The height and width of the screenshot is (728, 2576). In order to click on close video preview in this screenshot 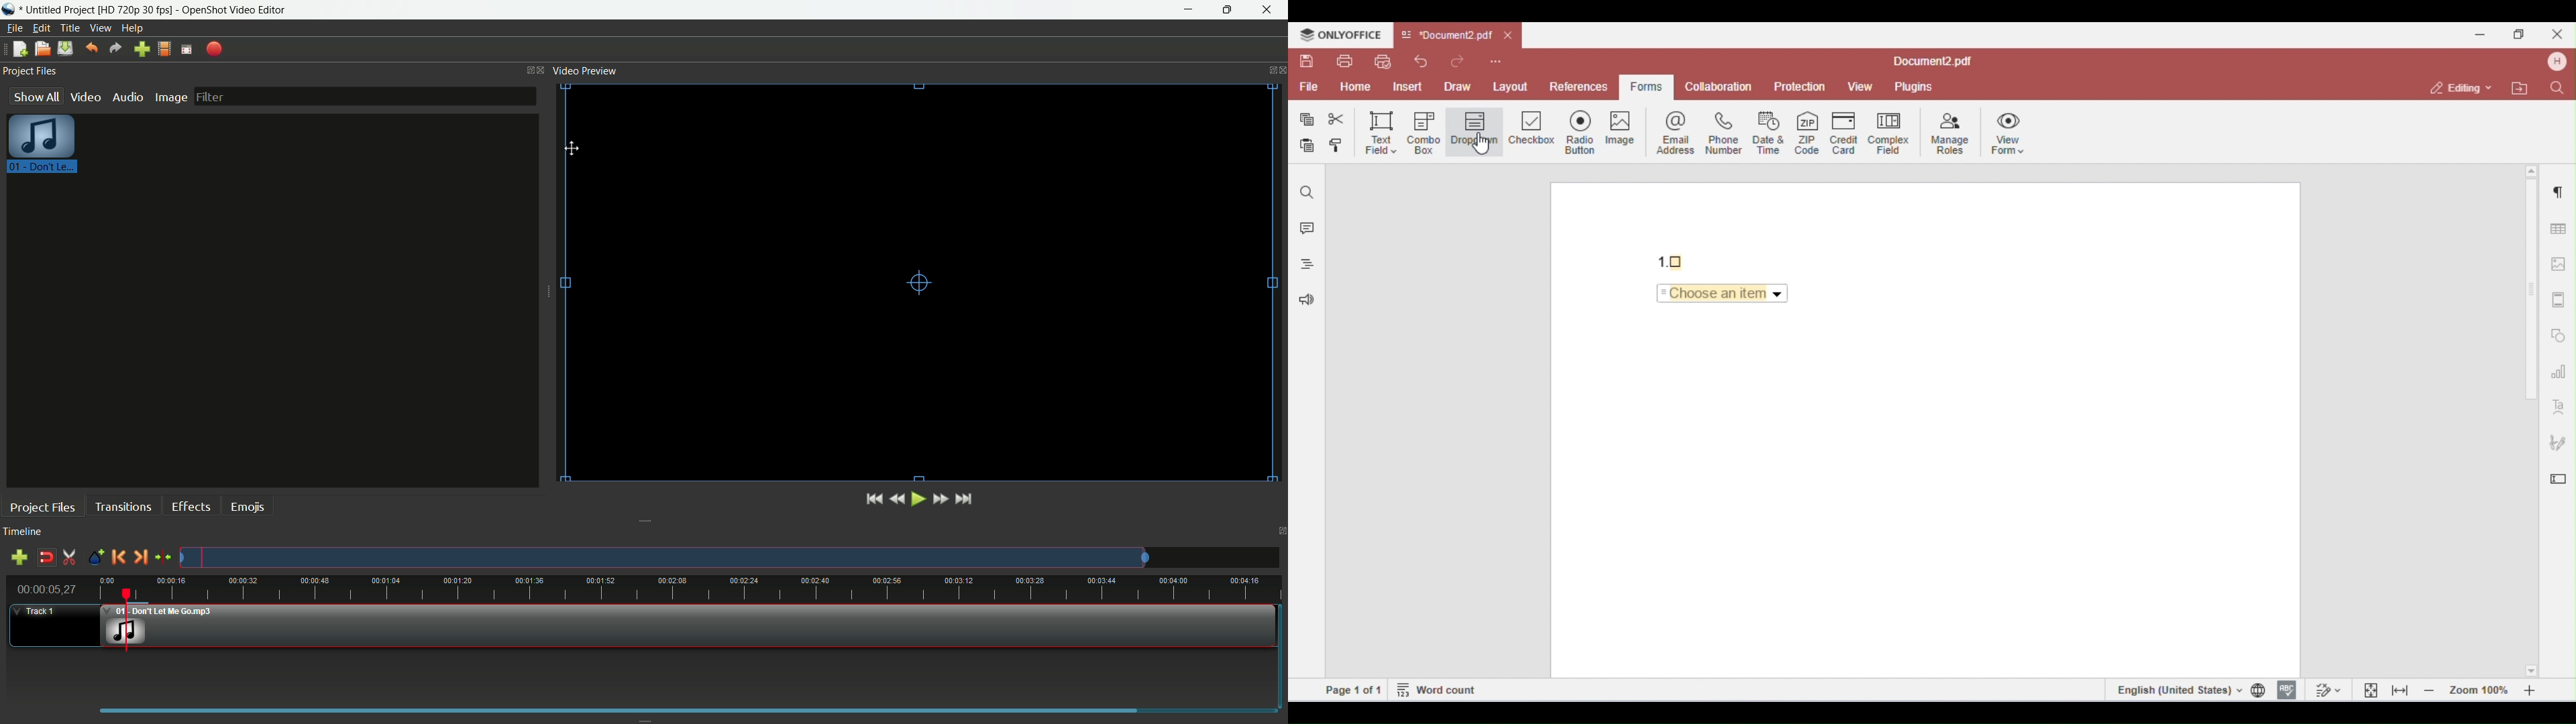, I will do `click(1280, 69)`.